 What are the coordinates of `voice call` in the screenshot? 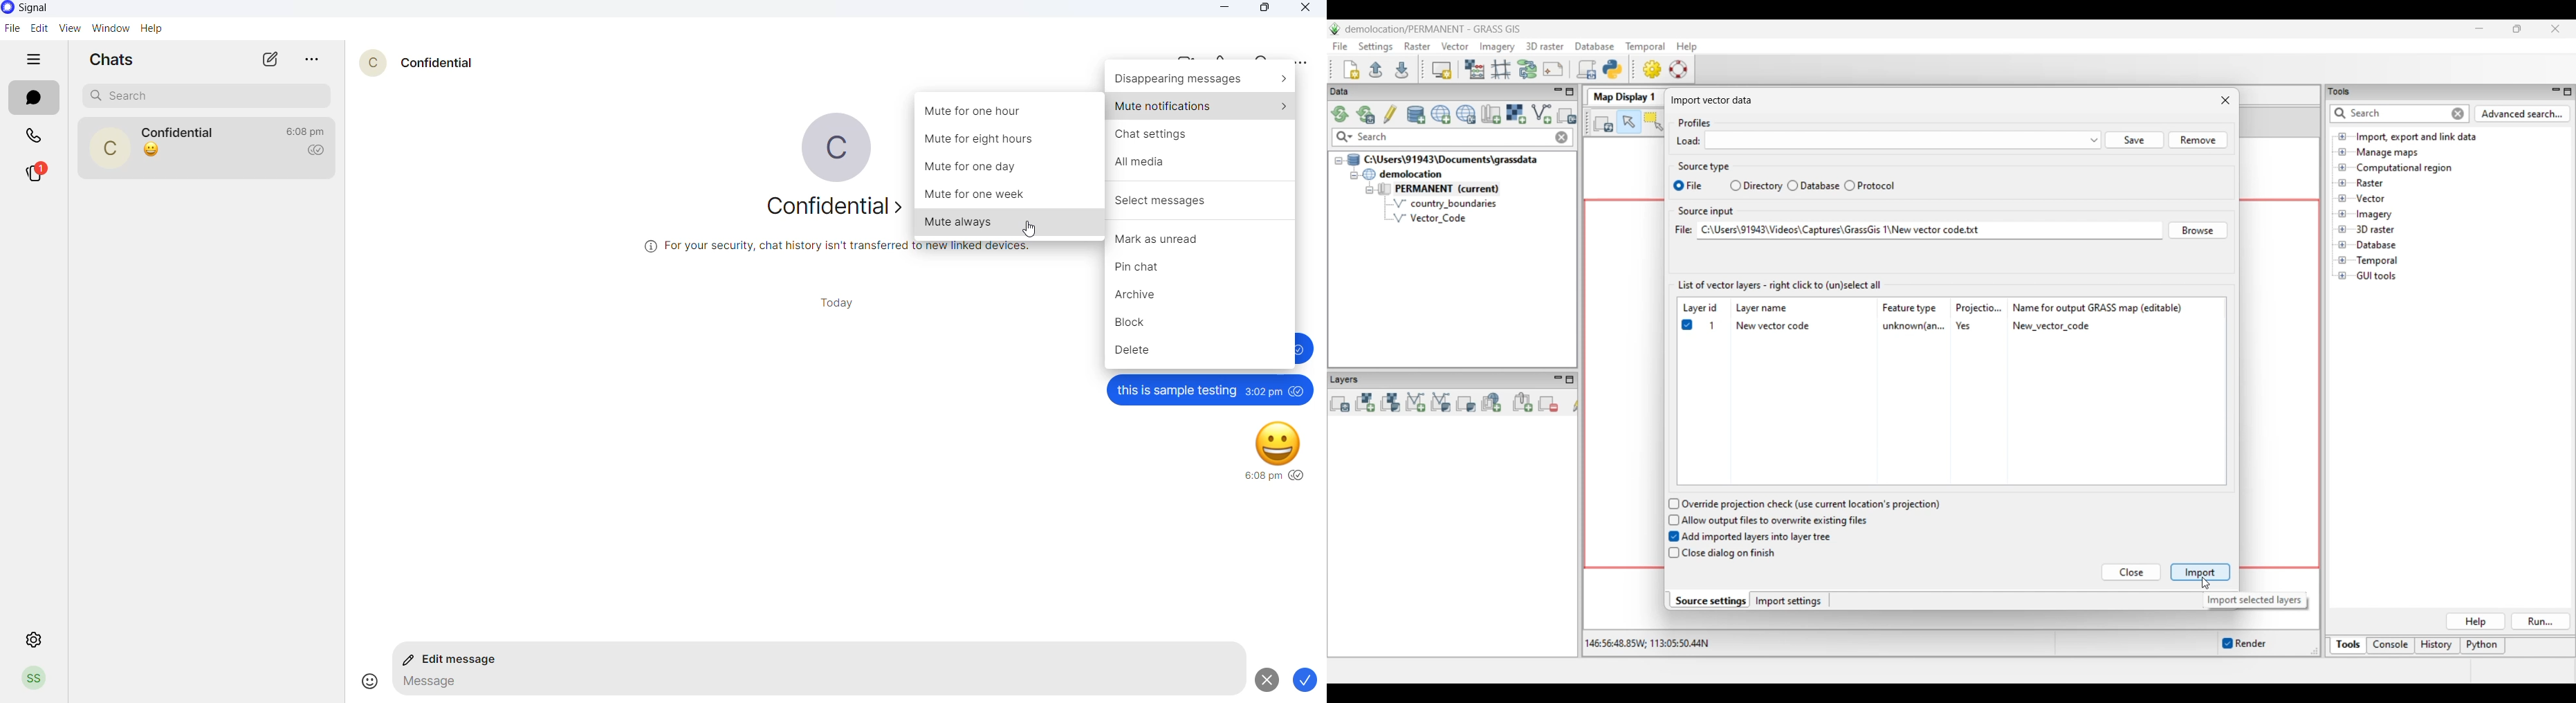 It's located at (1221, 55).